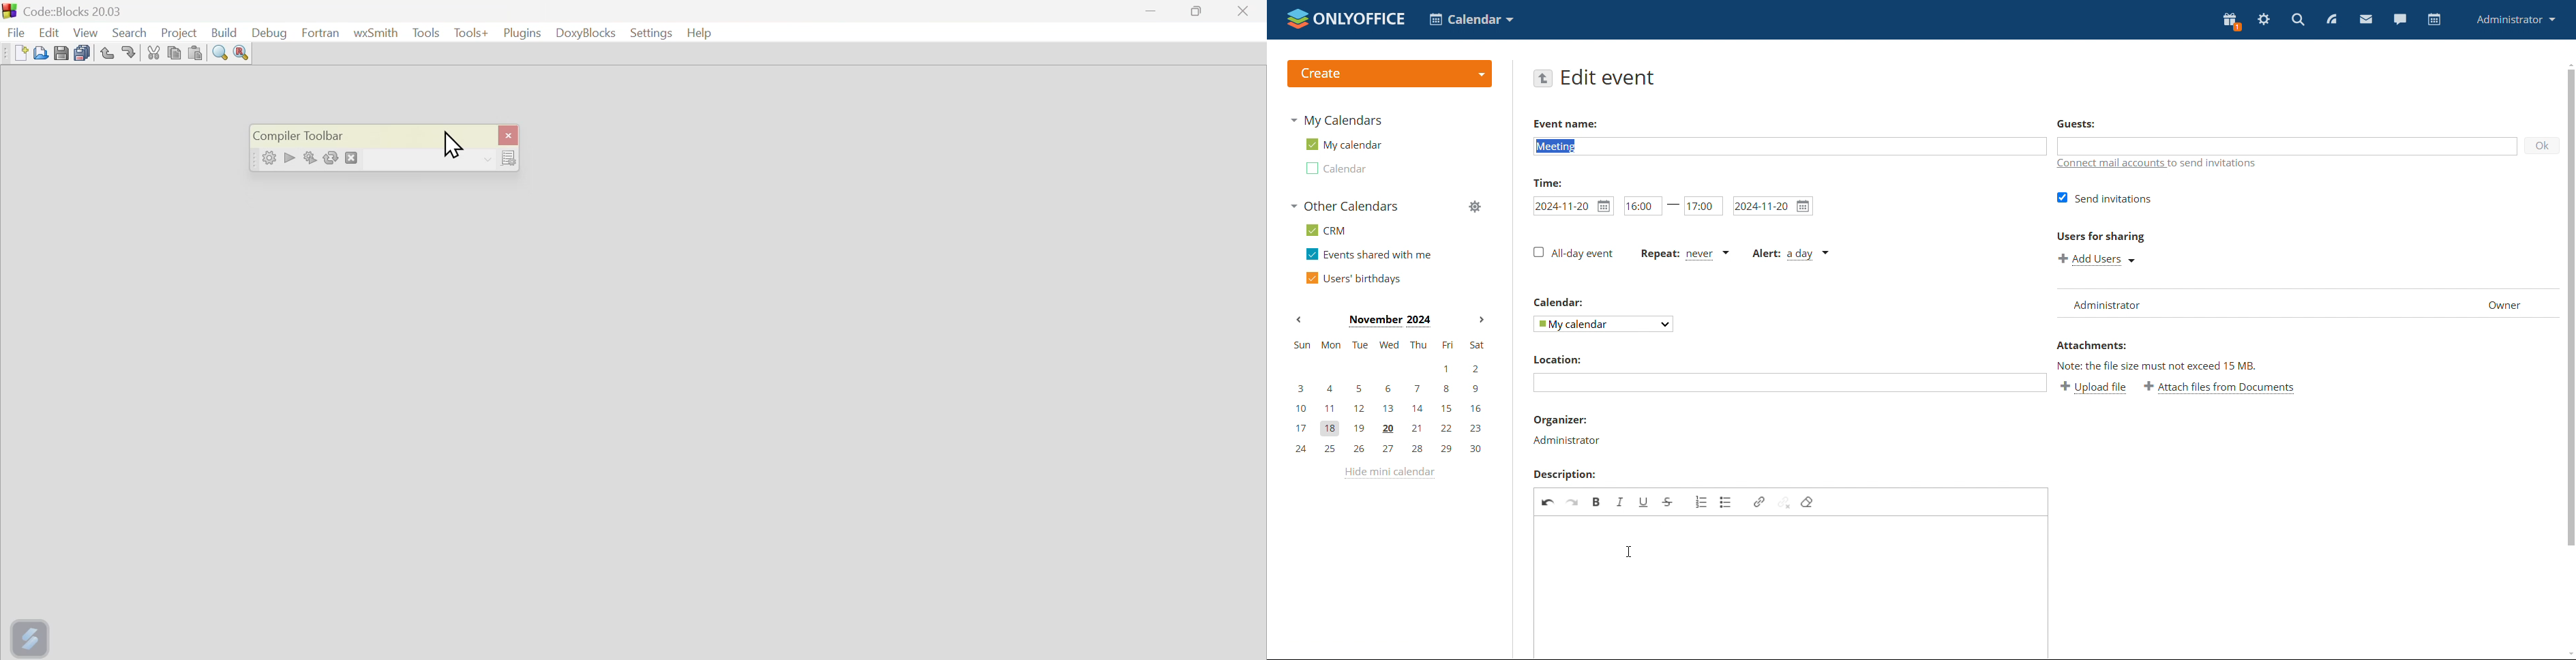 This screenshot has width=2576, height=672. Describe the element at coordinates (333, 156) in the screenshot. I see `Replay` at that location.